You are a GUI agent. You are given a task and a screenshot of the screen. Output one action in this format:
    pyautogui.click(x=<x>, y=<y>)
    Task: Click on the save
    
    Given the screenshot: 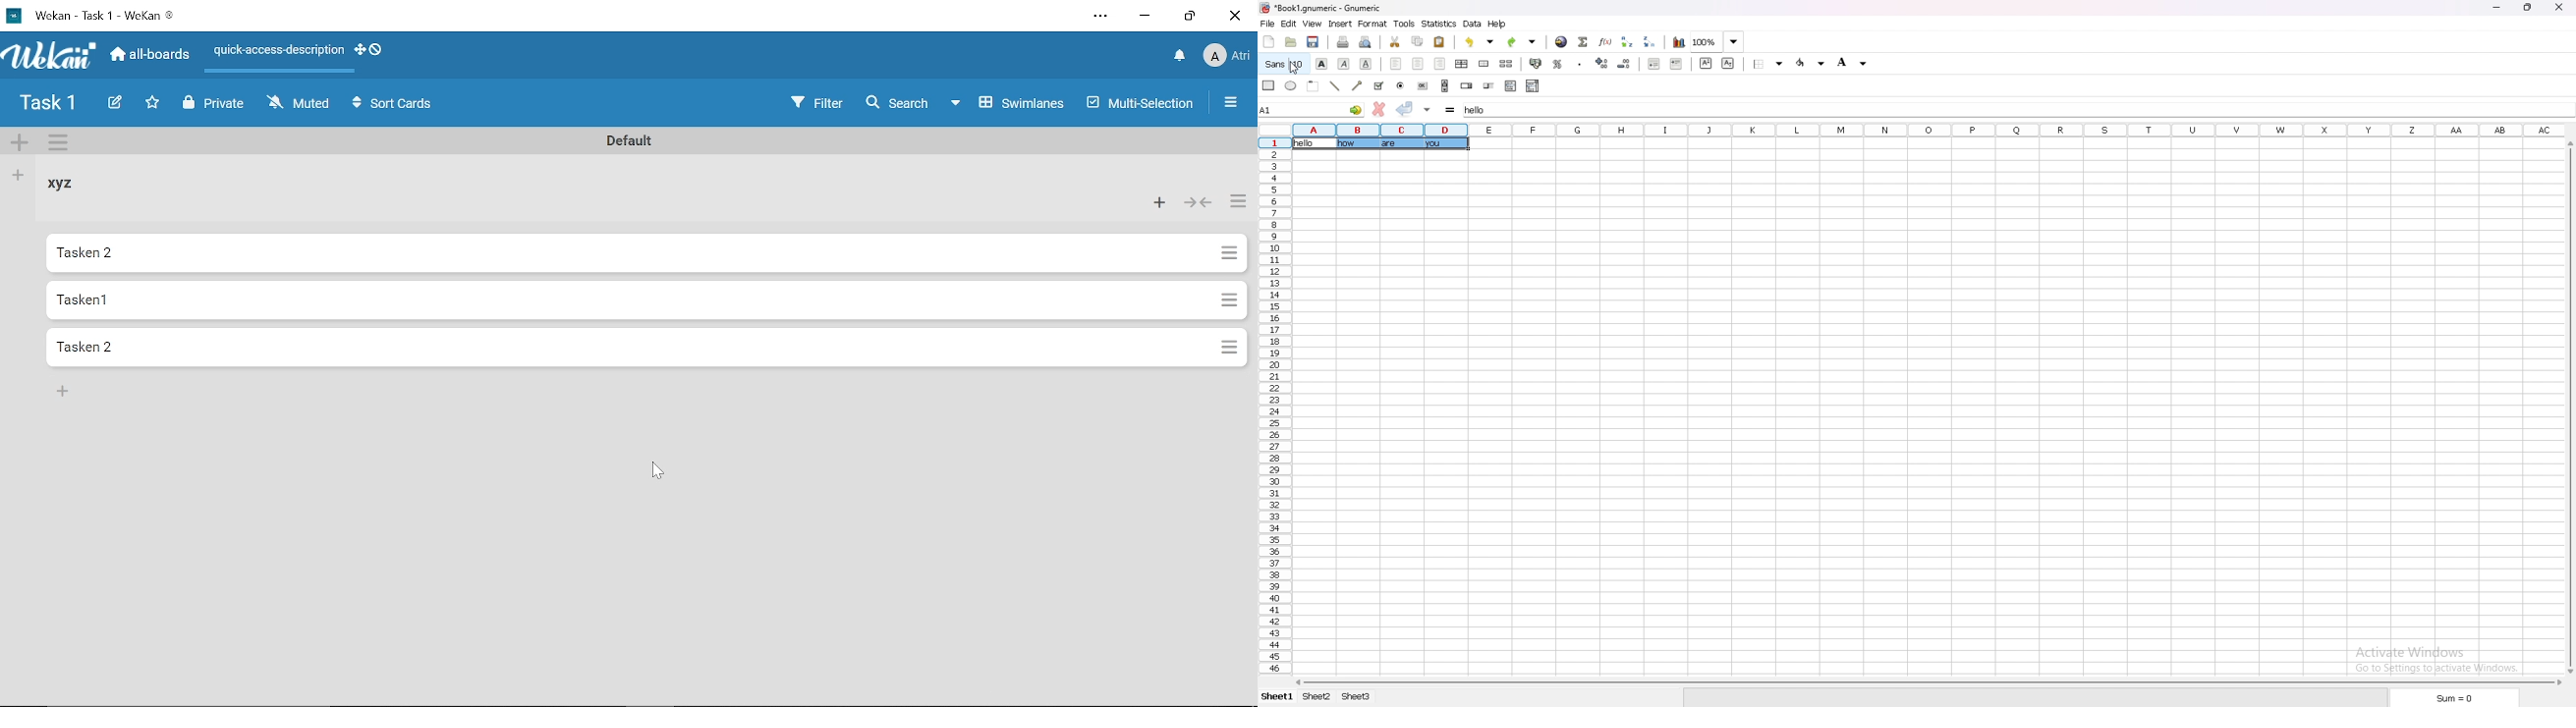 What is the action you would take?
    pyautogui.click(x=1314, y=42)
    